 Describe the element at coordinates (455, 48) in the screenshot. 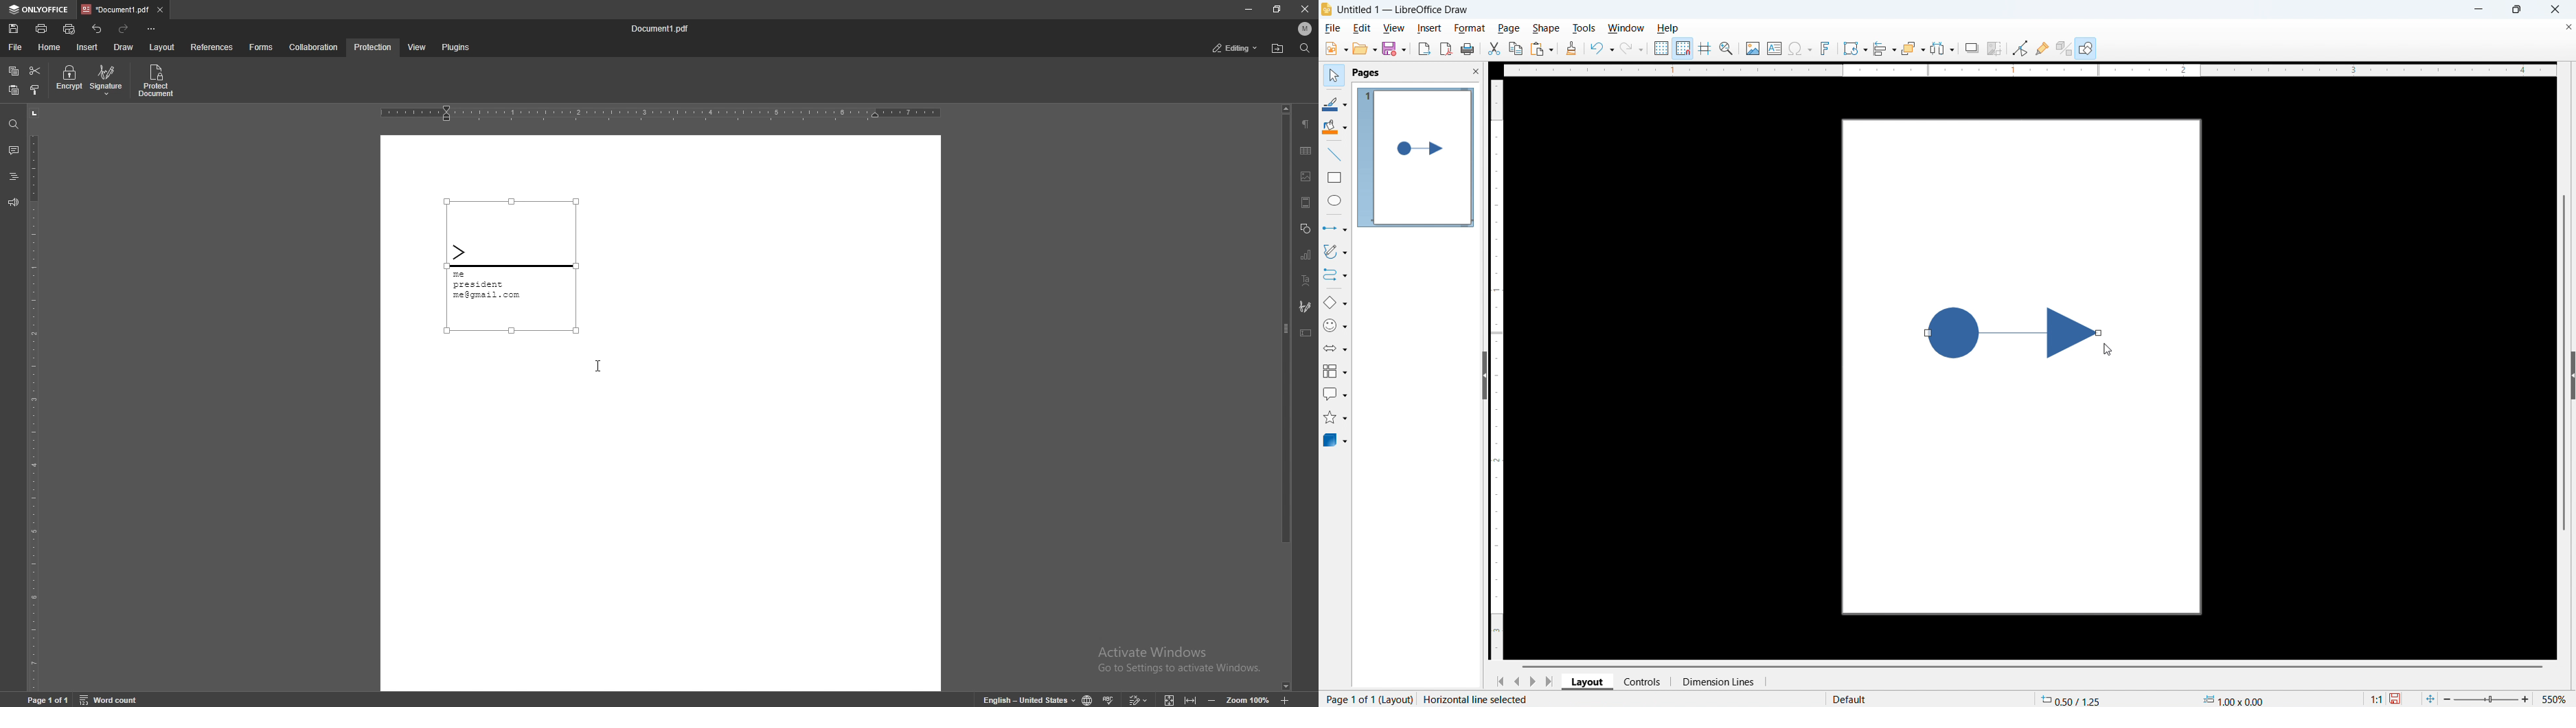

I see `plugins` at that location.